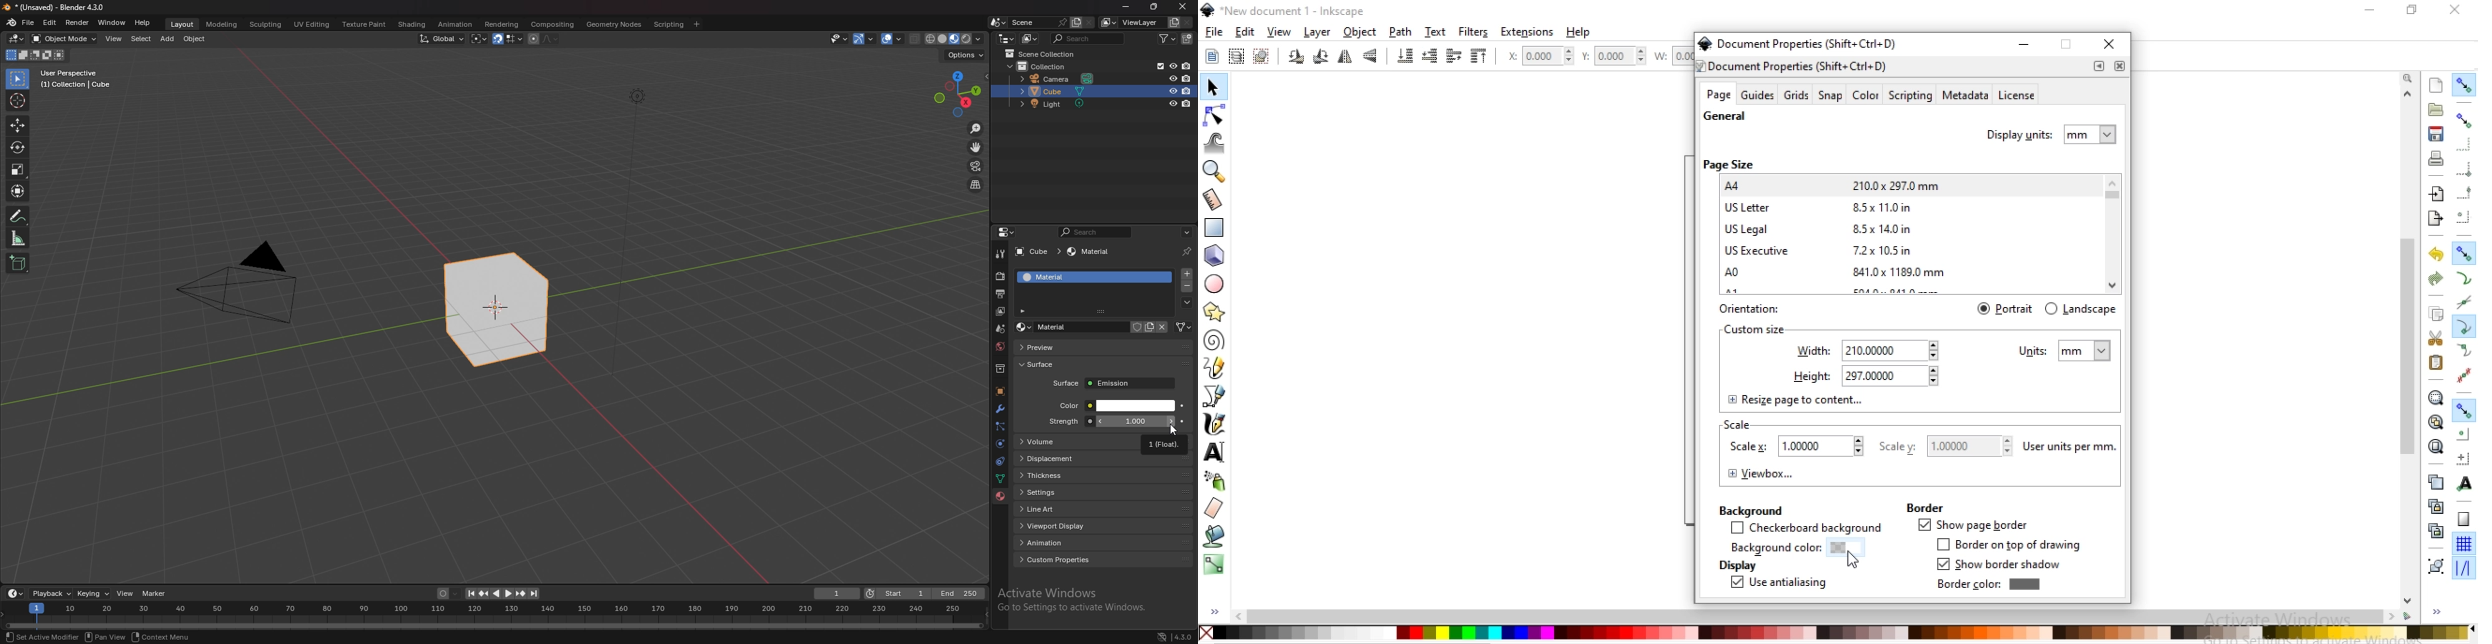 The height and width of the screenshot is (644, 2492). I want to click on browse material, so click(1024, 327).